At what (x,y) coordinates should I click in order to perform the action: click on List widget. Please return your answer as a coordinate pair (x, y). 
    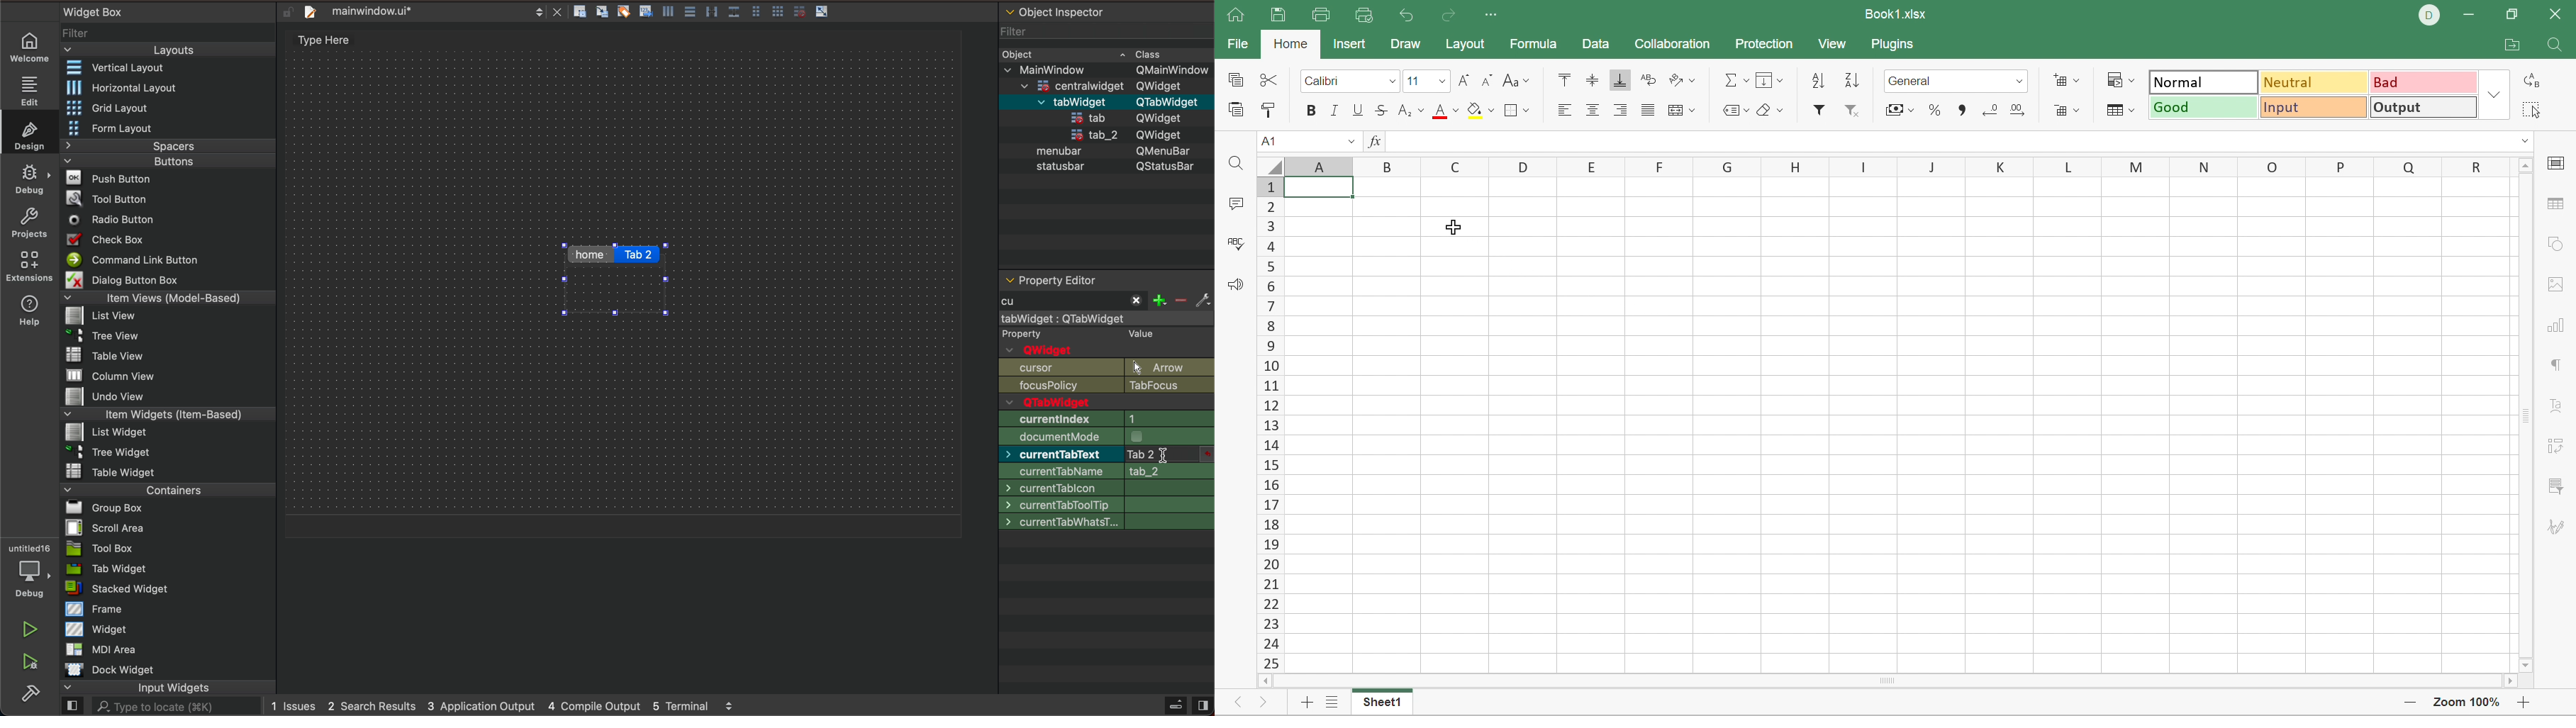
    Looking at the image, I should click on (101, 432).